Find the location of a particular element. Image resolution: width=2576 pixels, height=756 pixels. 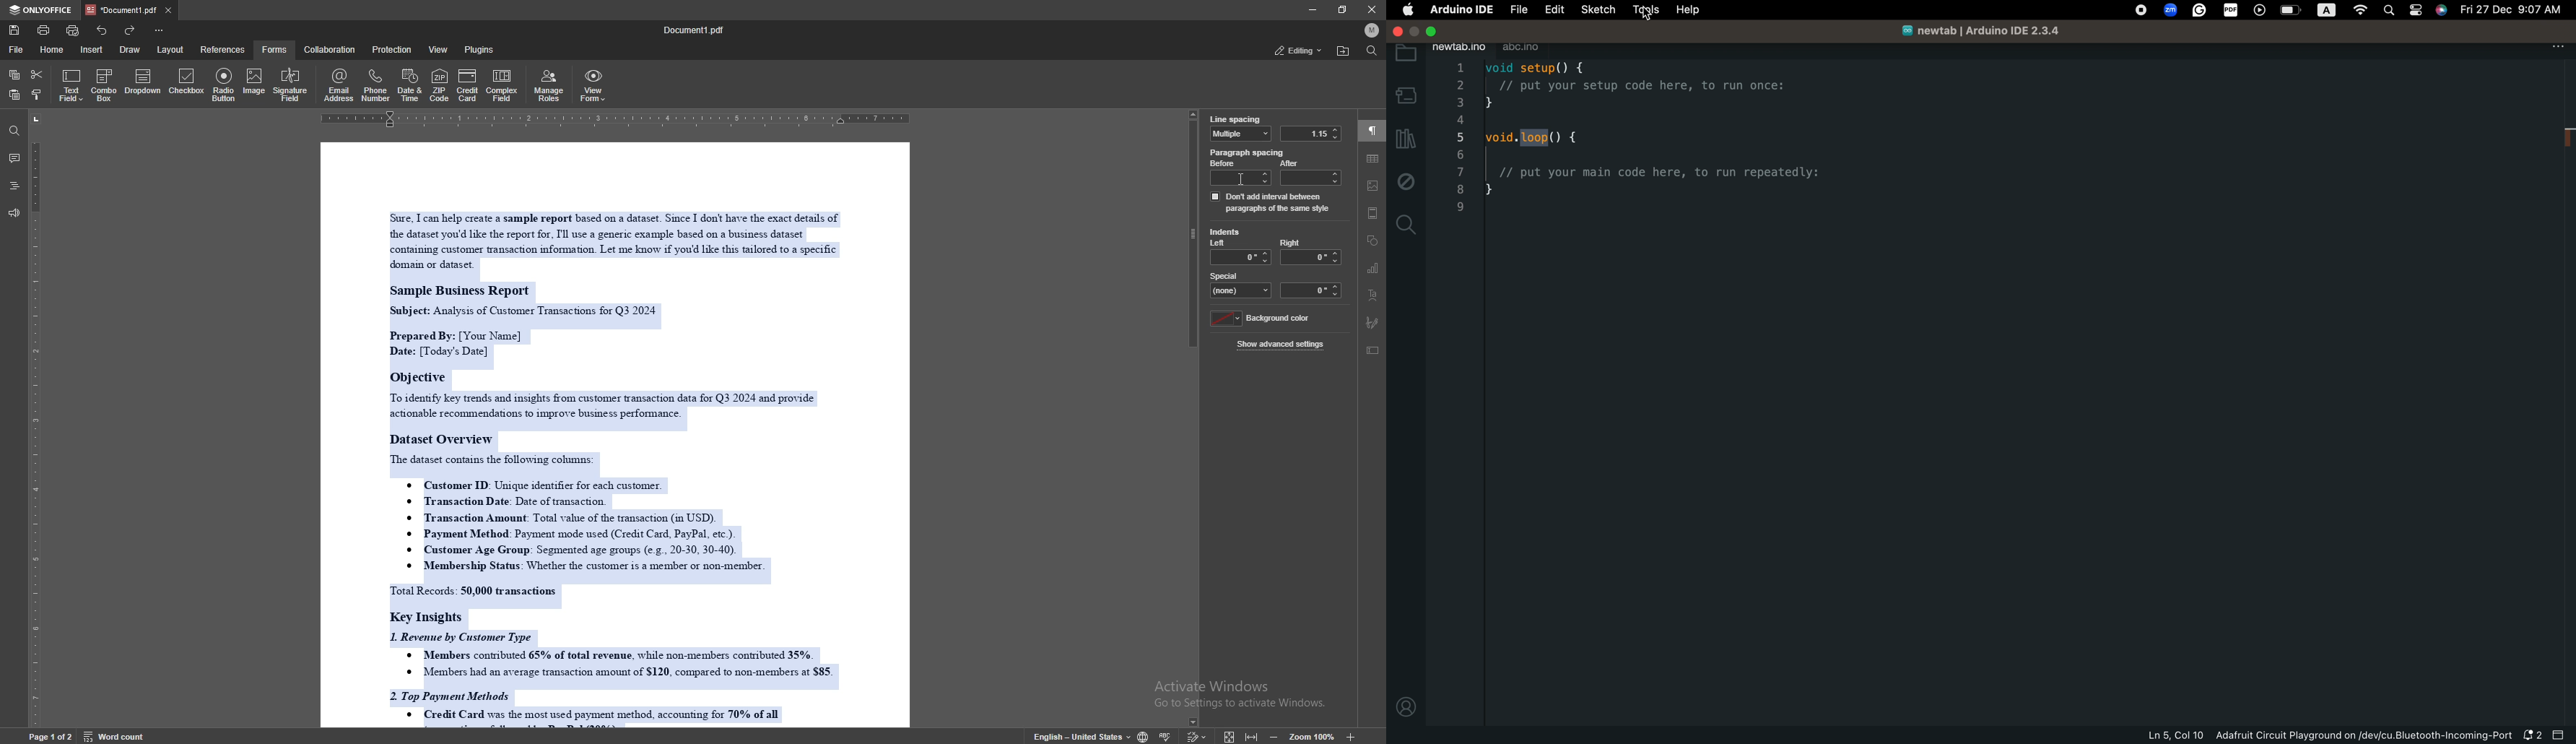

table is located at coordinates (1373, 158).